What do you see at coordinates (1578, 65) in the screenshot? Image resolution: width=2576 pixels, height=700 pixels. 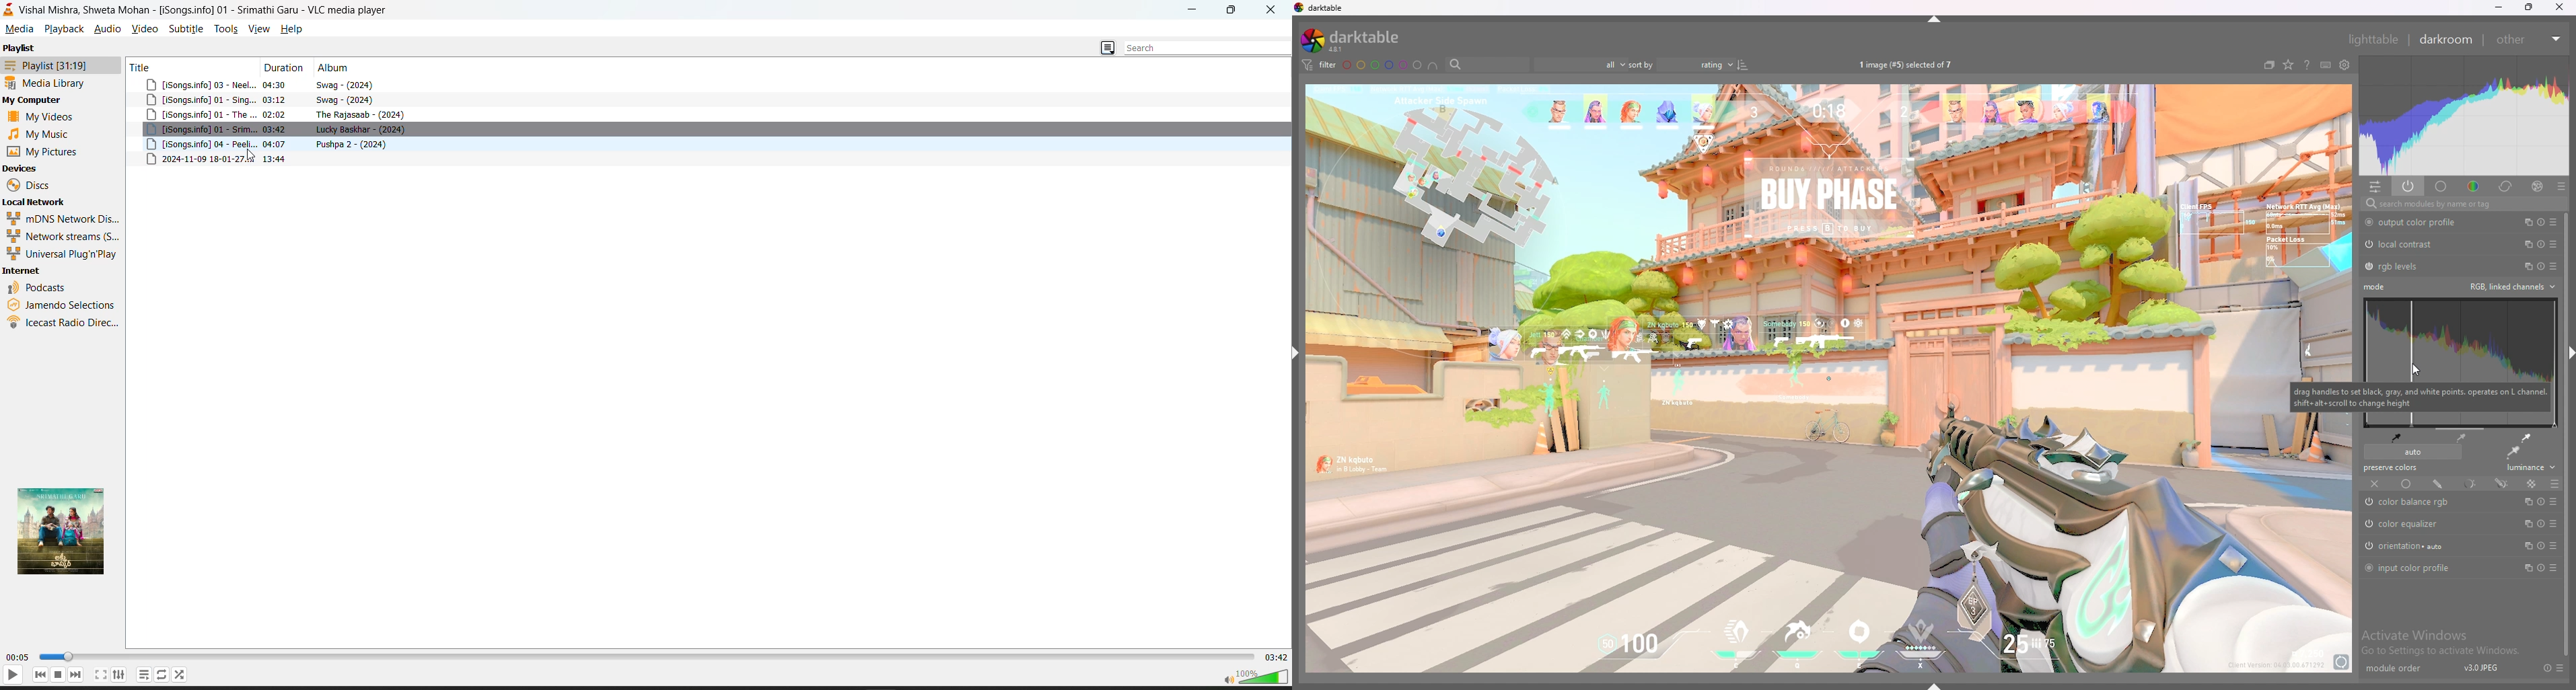 I see `filter by images rating` at bounding box center [1578, 65].